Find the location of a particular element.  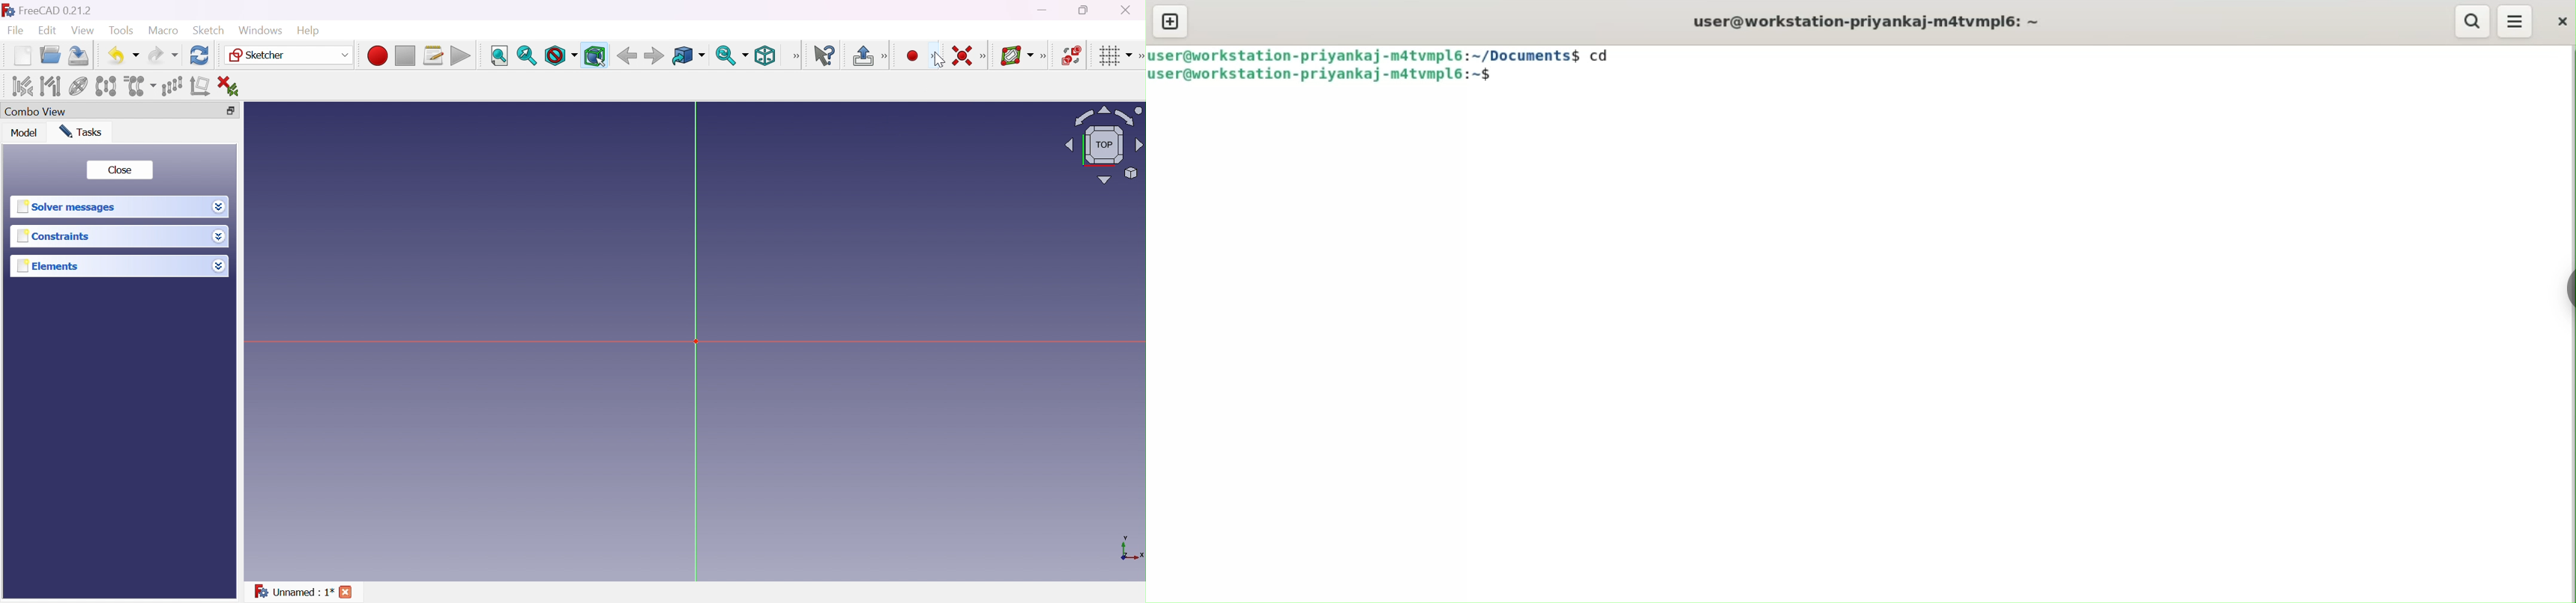

Execute macro is located at coordinates (461, 56).